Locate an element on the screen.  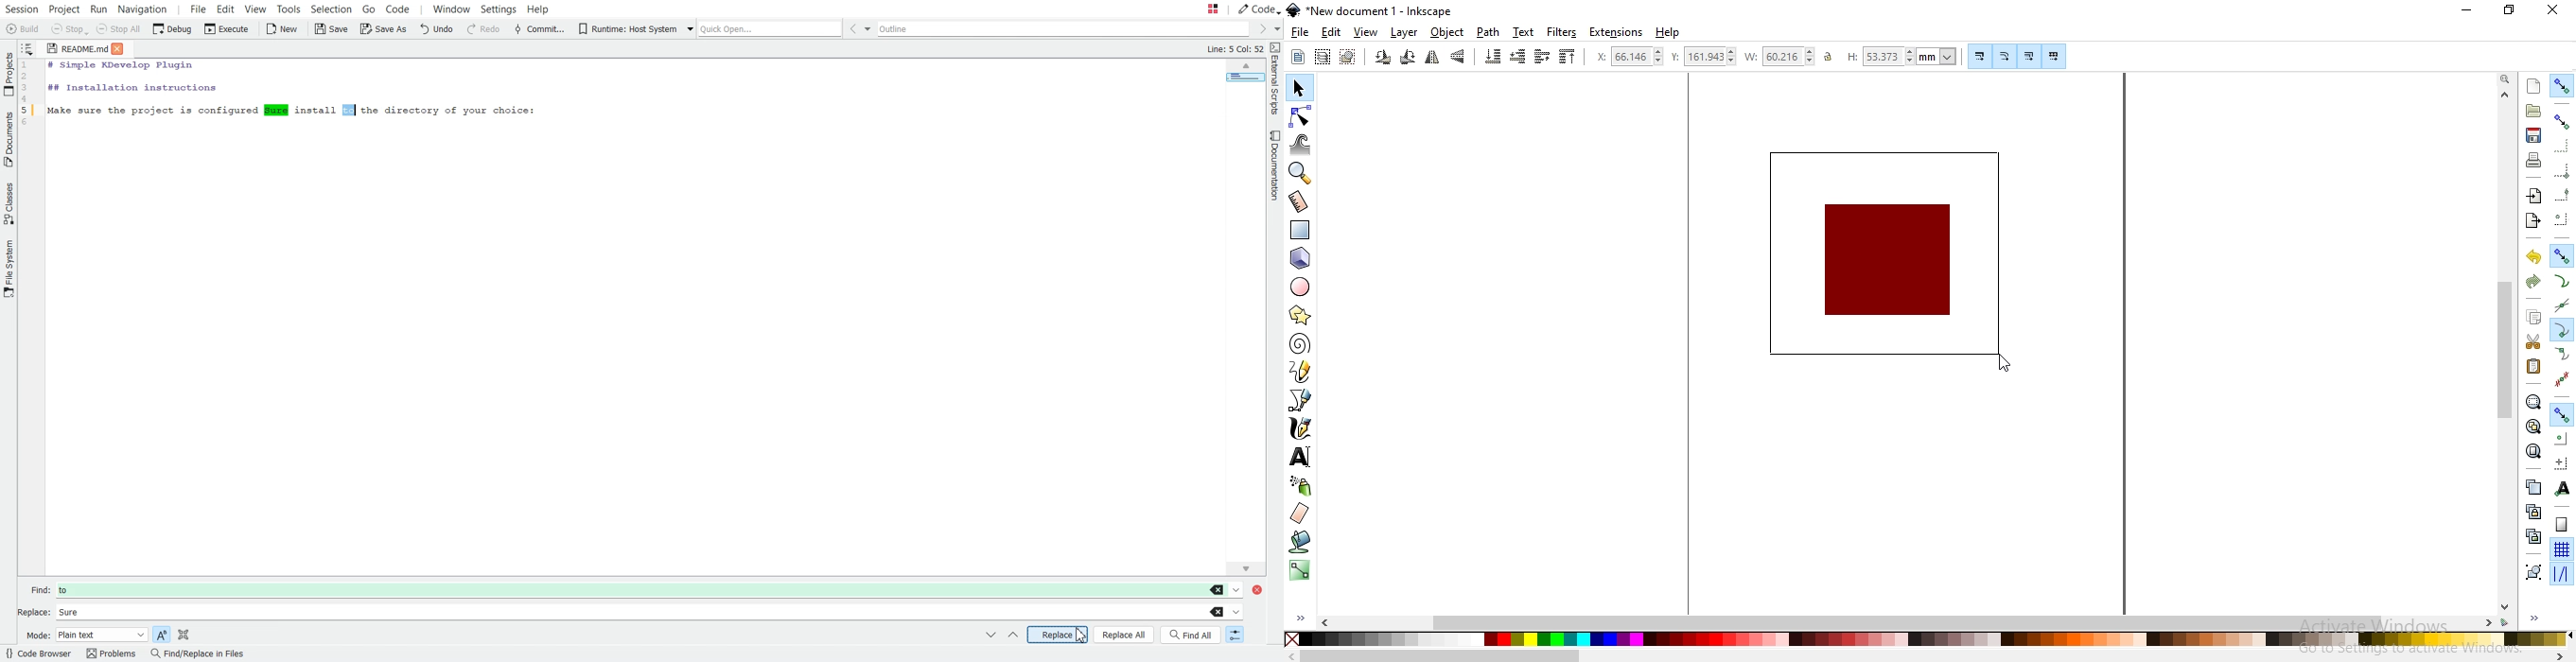
53.373 is located at coordinates (1885, 57).